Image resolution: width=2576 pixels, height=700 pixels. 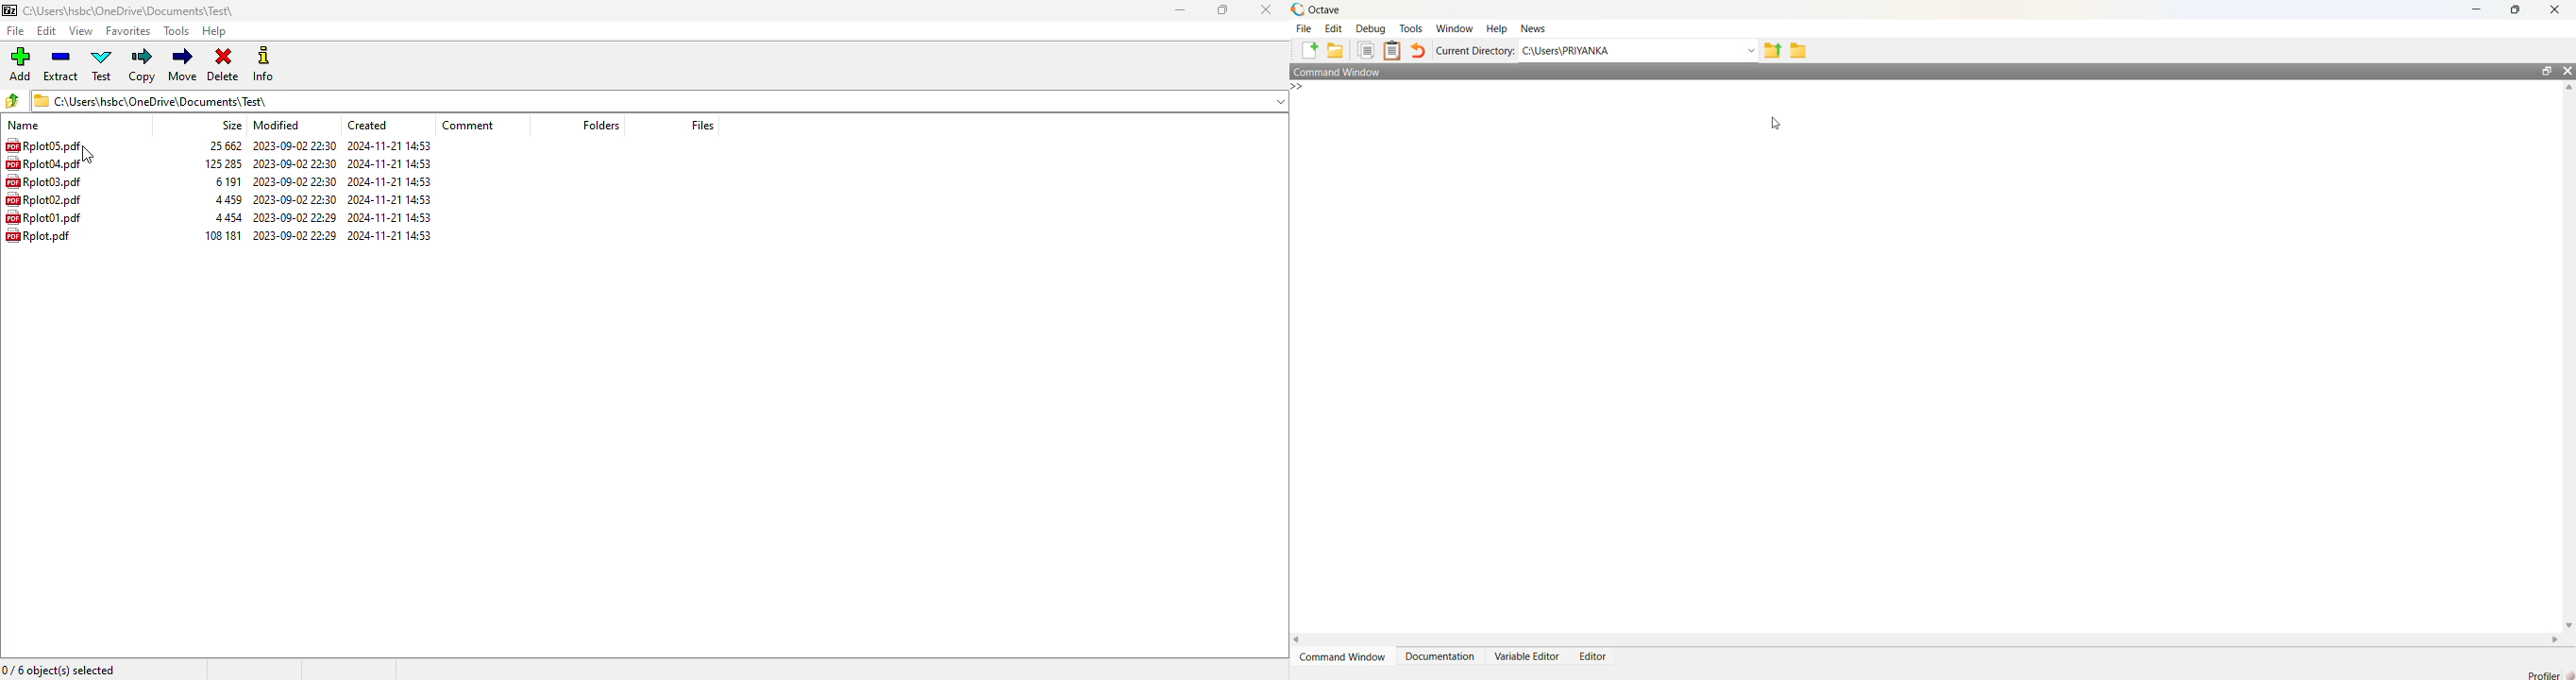 I want to click on size, so click(x=224, y=145).